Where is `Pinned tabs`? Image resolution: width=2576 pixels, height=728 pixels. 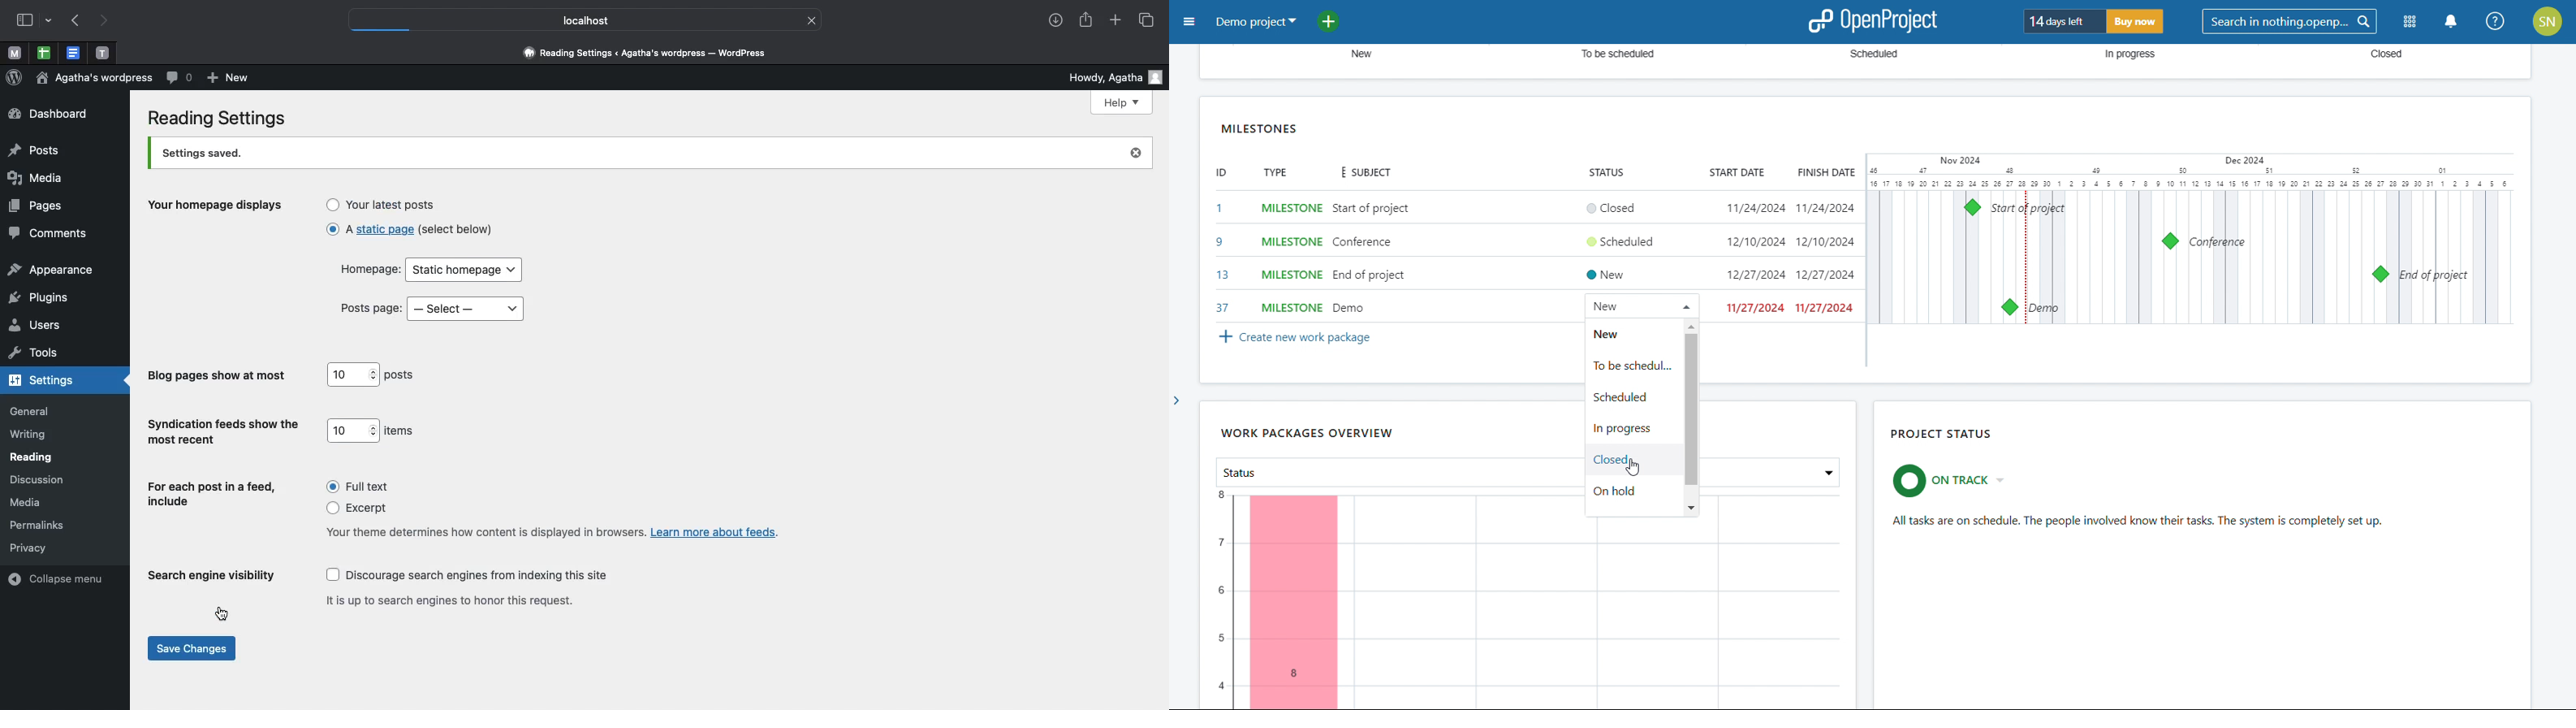
Pinned tabs is located at coordinates (11, 52).